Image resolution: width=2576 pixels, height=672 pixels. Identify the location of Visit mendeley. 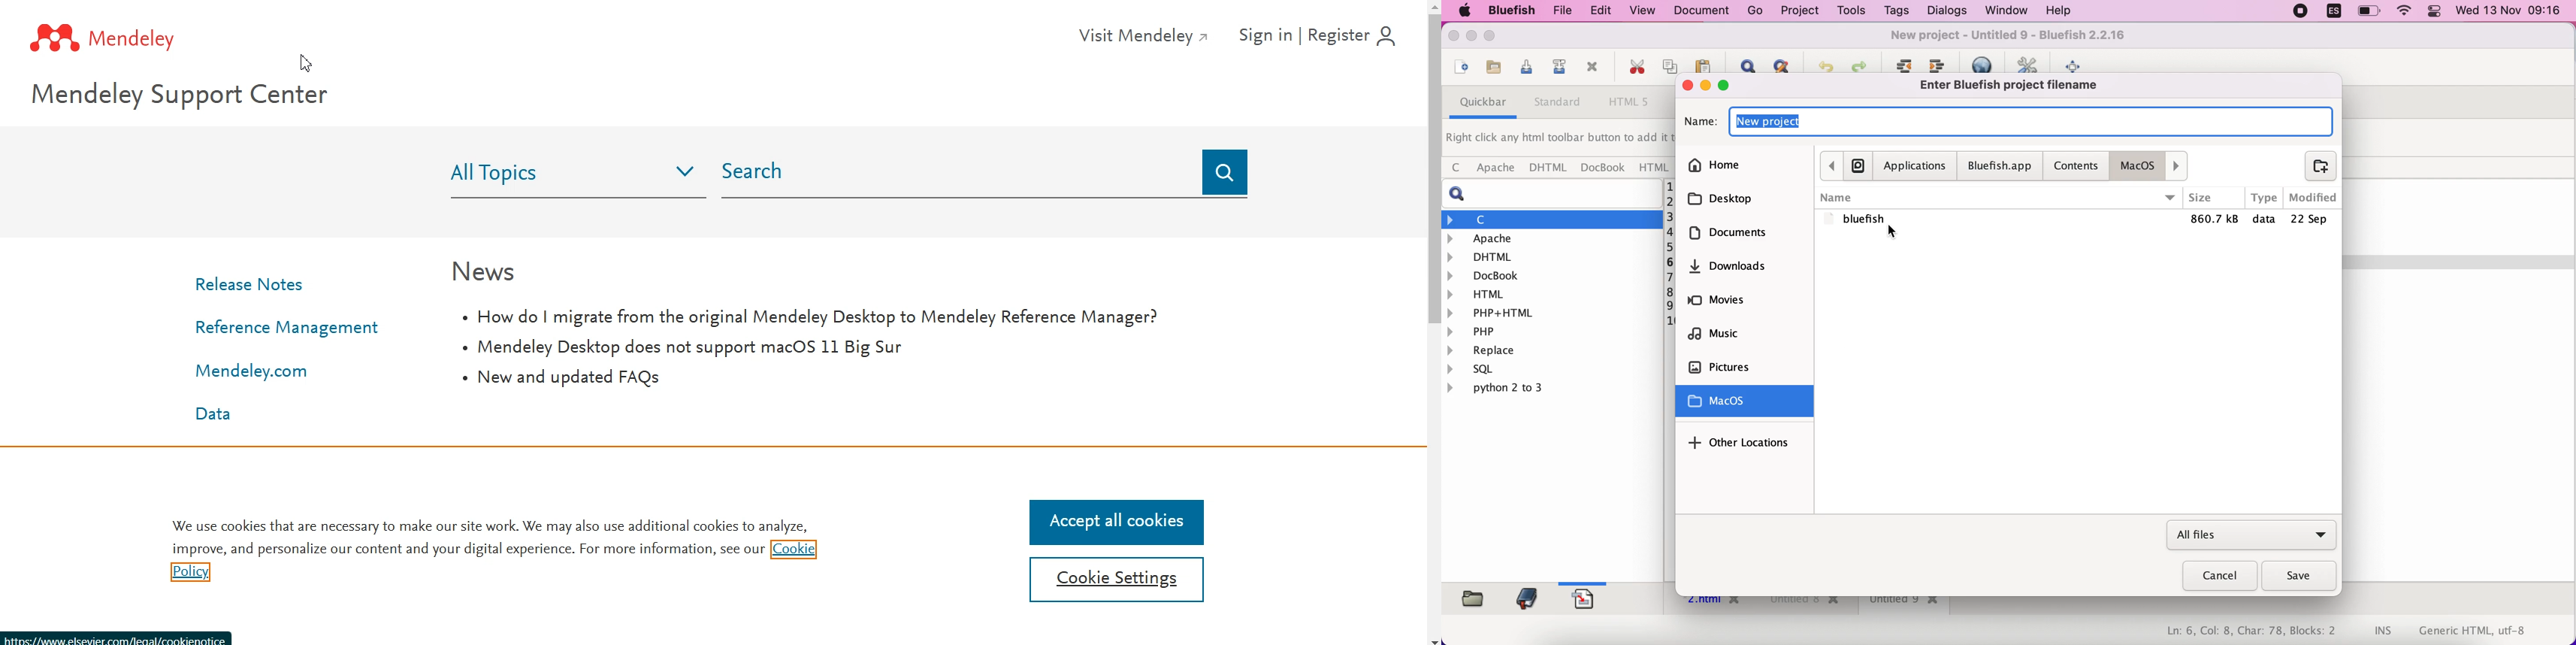
(1143, 35).